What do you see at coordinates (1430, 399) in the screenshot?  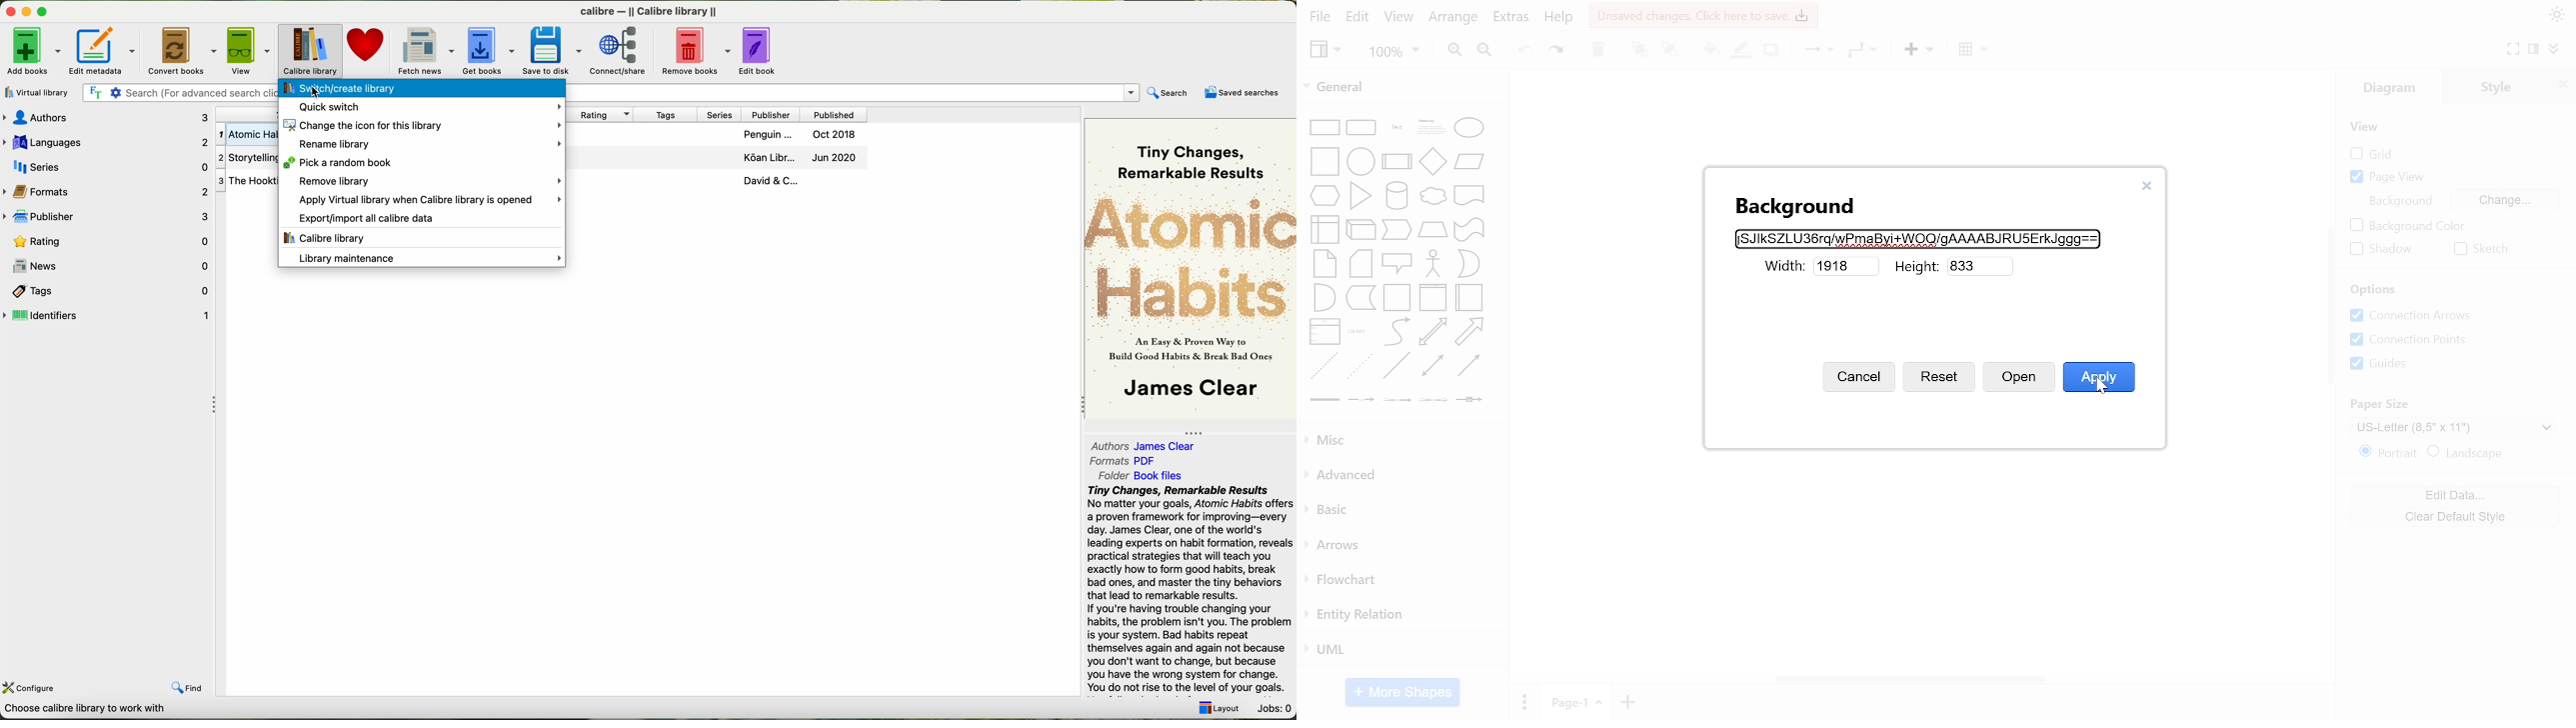 I see `general shapes` at bounding box center [1430, 399].